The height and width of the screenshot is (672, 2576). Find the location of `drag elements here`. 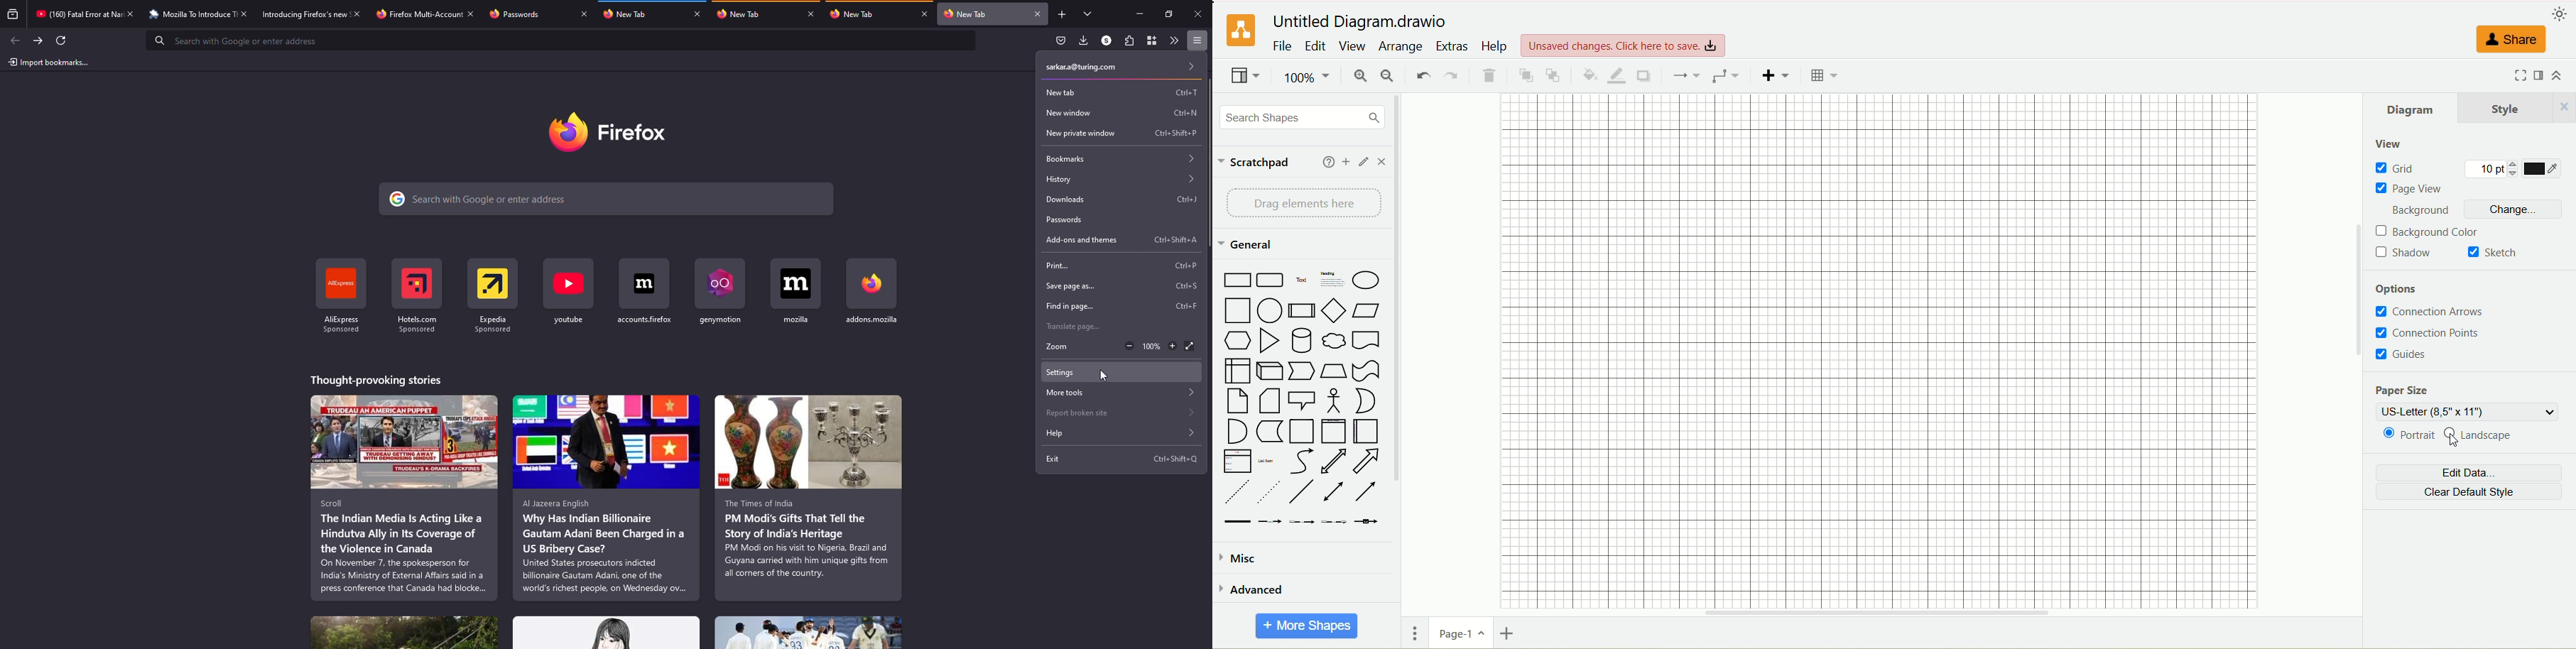

drag elements here is located at coordinates (1307, 203).